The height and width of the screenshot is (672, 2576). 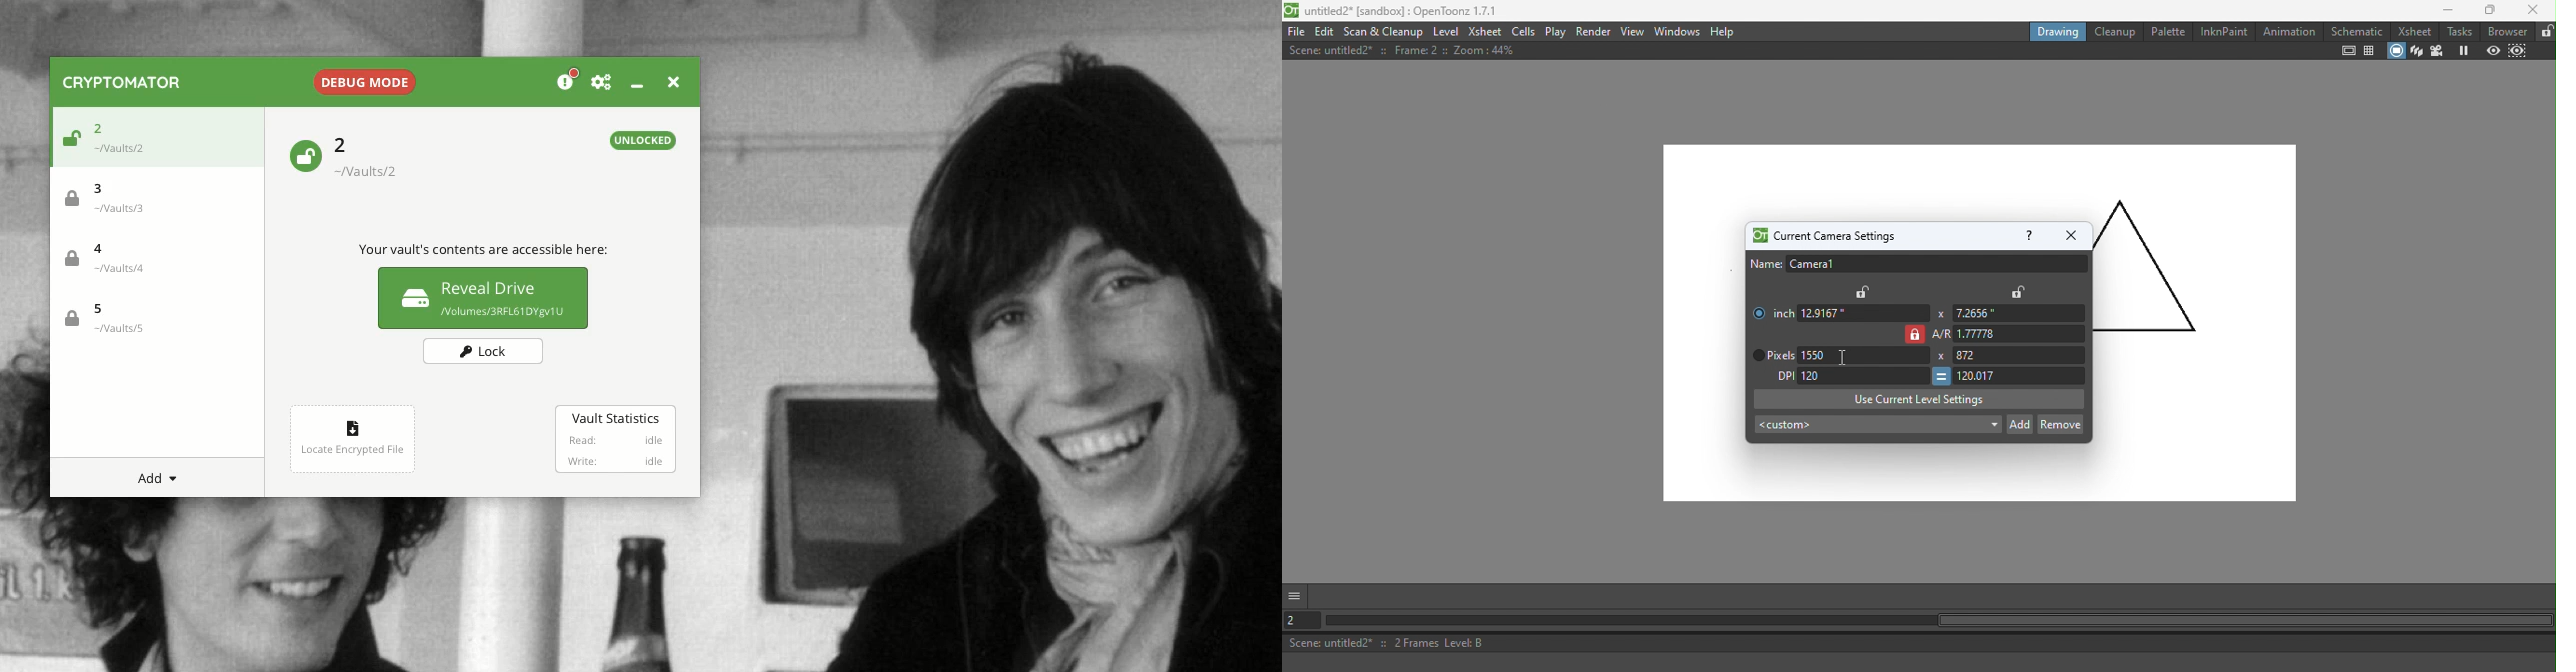 I want to click on Add menu, so click(x=161, y=479).